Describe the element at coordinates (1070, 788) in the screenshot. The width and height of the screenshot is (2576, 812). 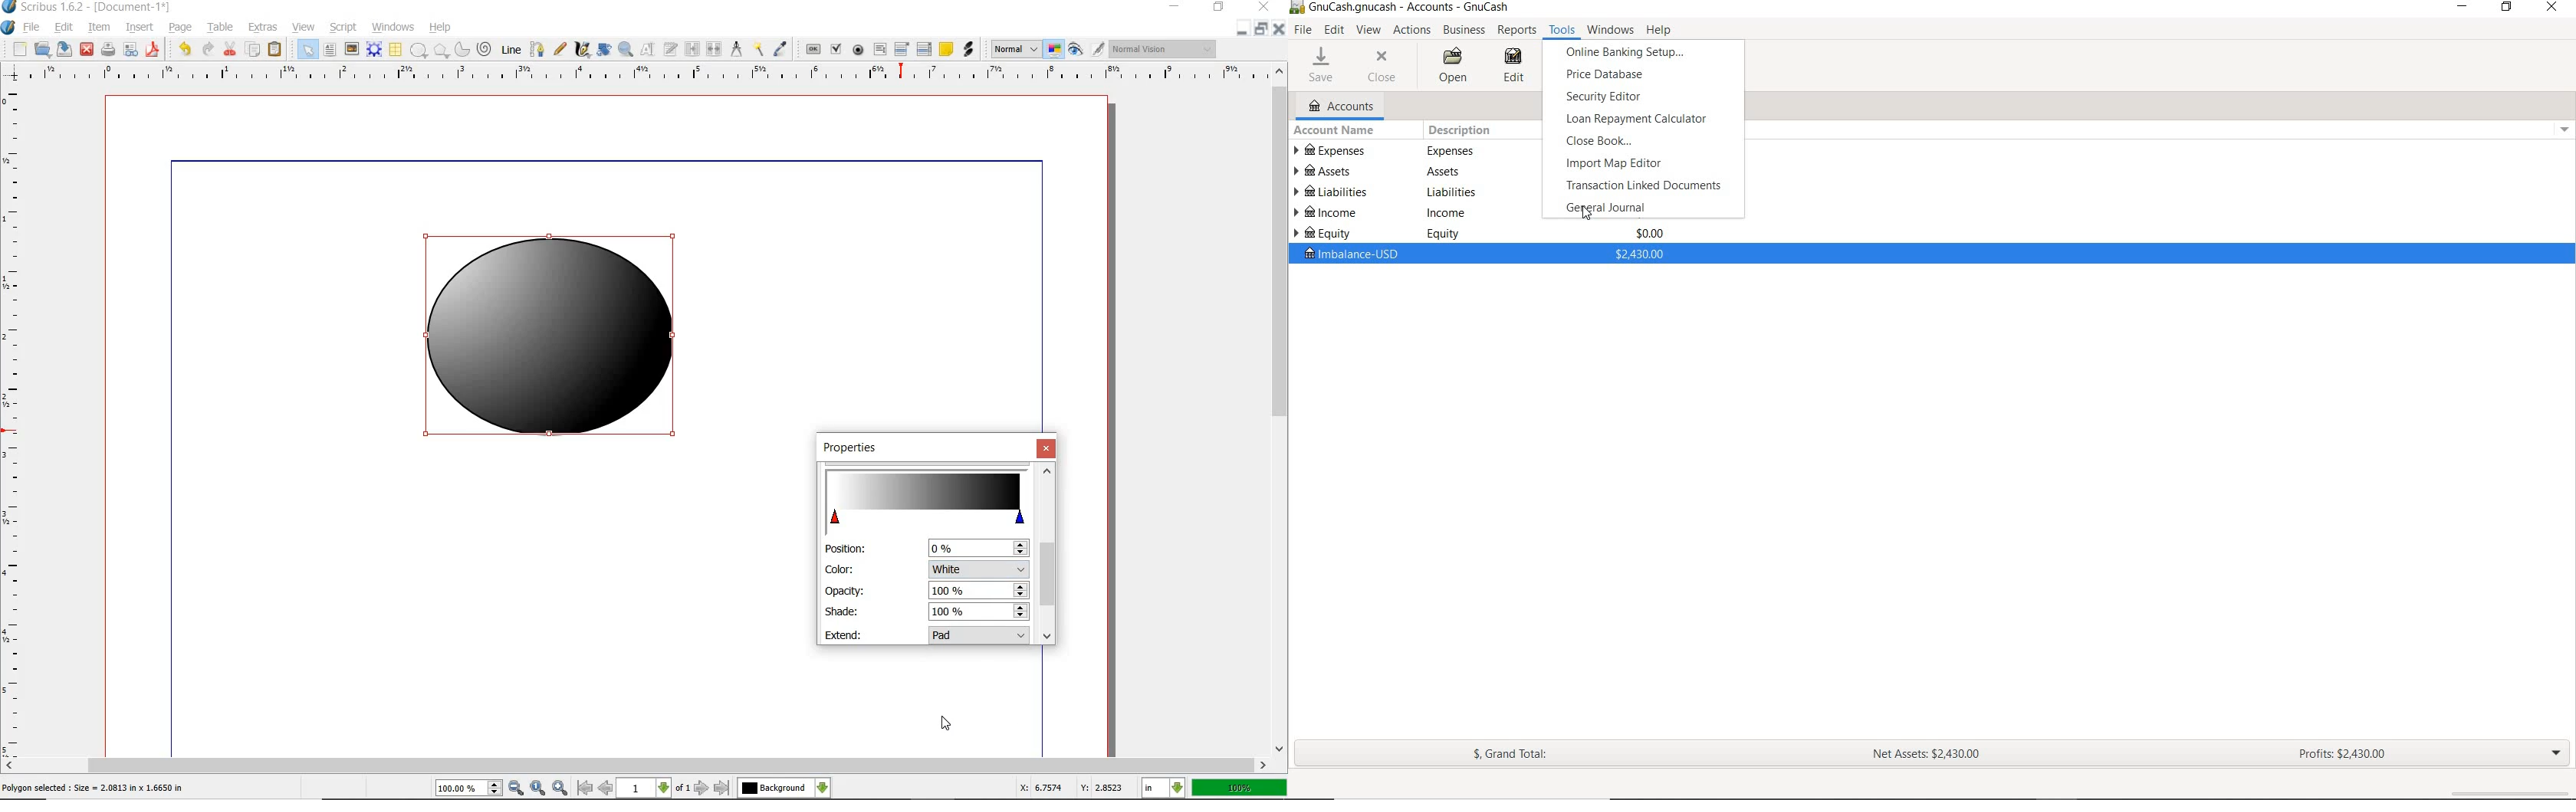
I see `coordinates` at that location.